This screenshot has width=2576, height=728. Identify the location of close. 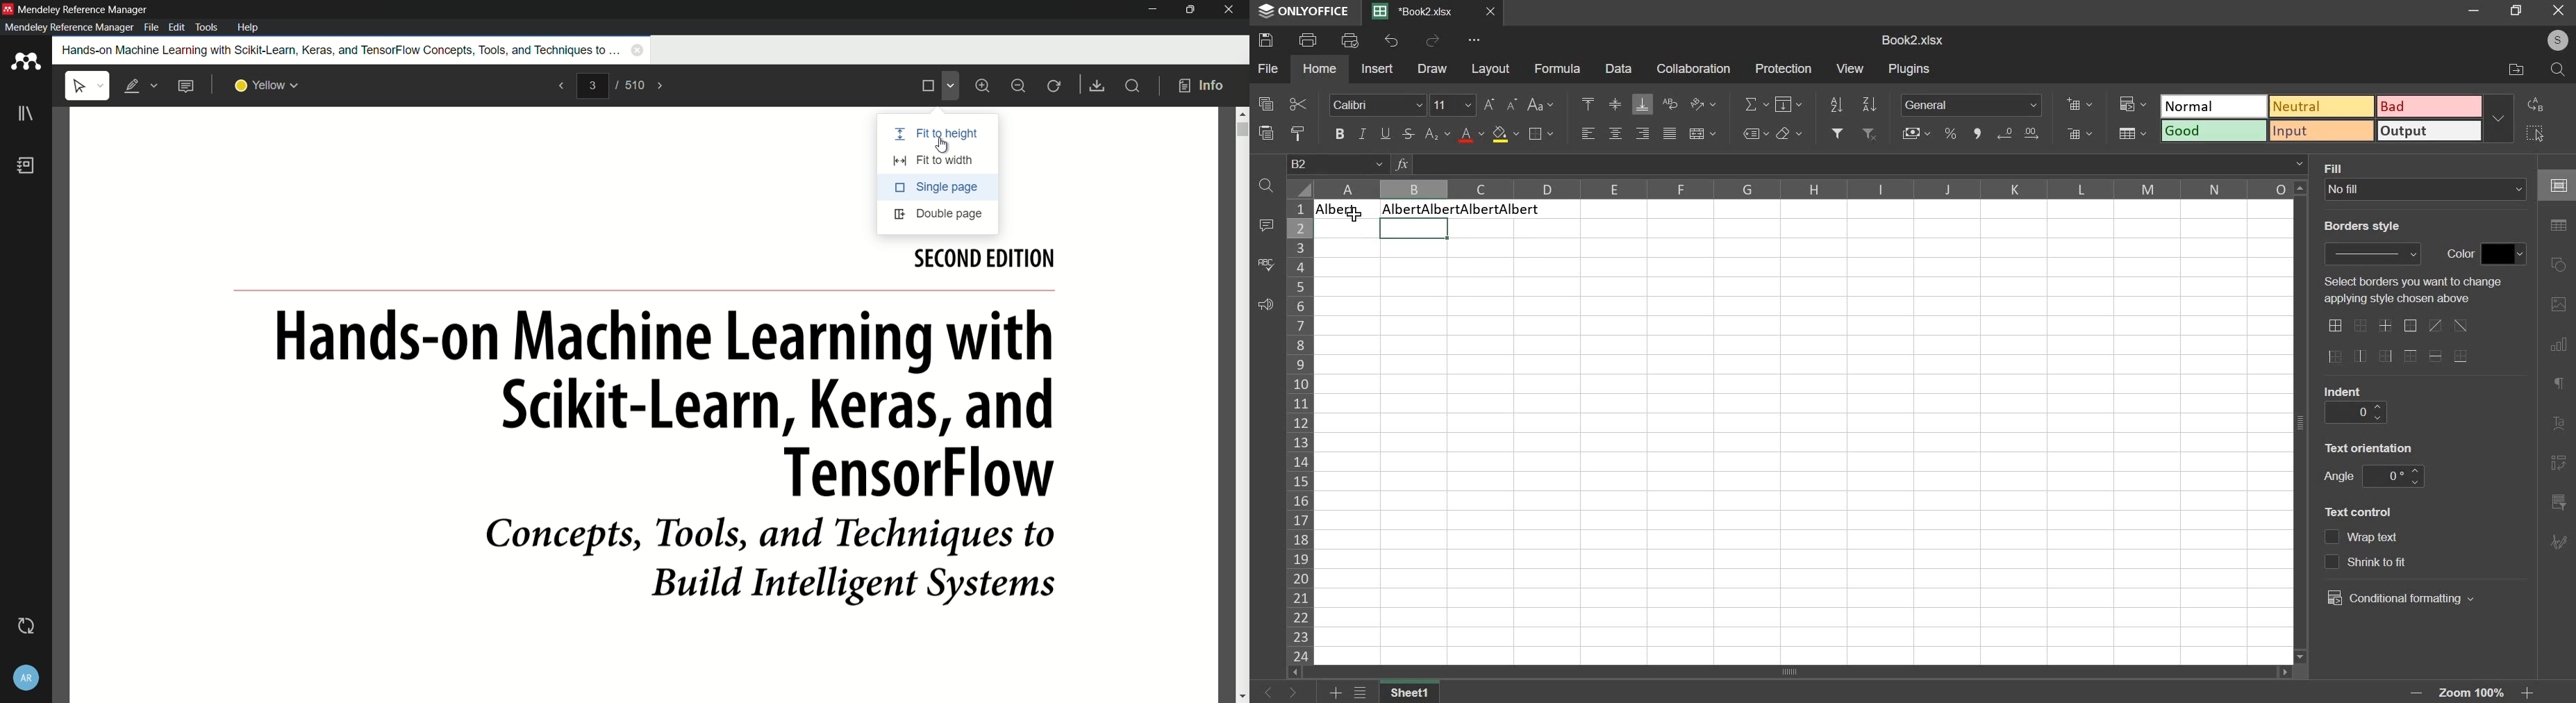
(2557, 12).